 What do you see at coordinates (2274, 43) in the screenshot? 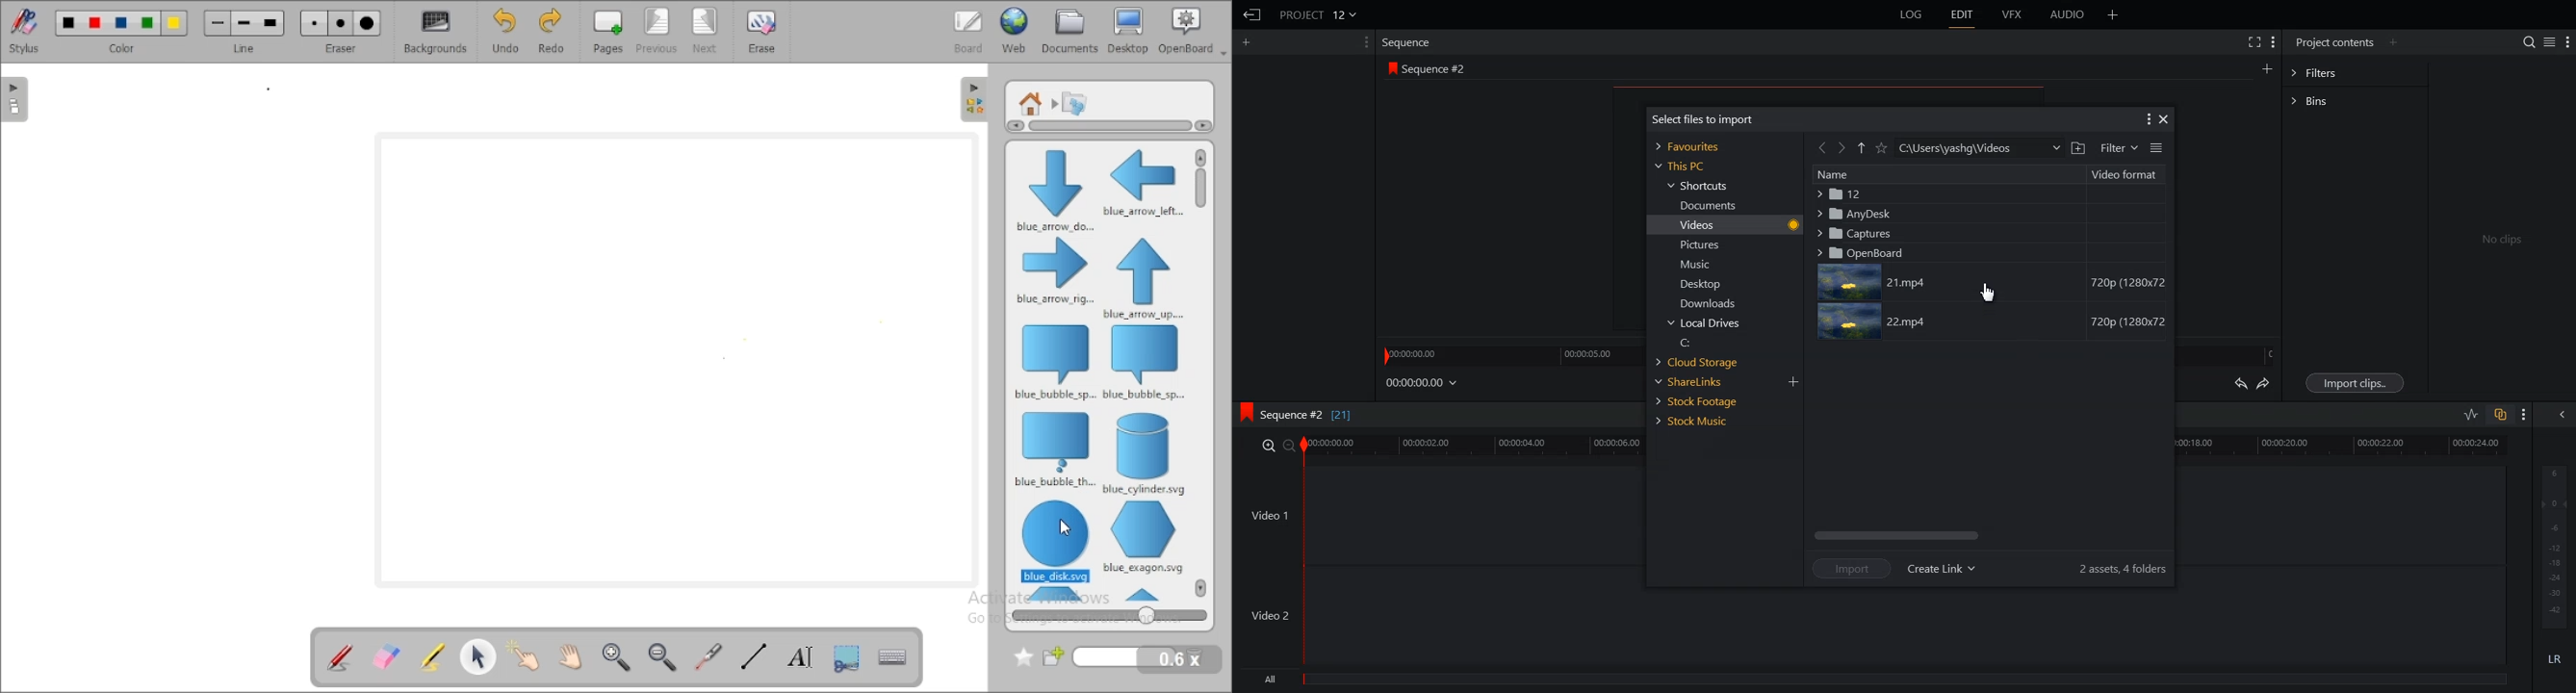
I see `Show Setting Menu` at bounding box center [2274, 43].